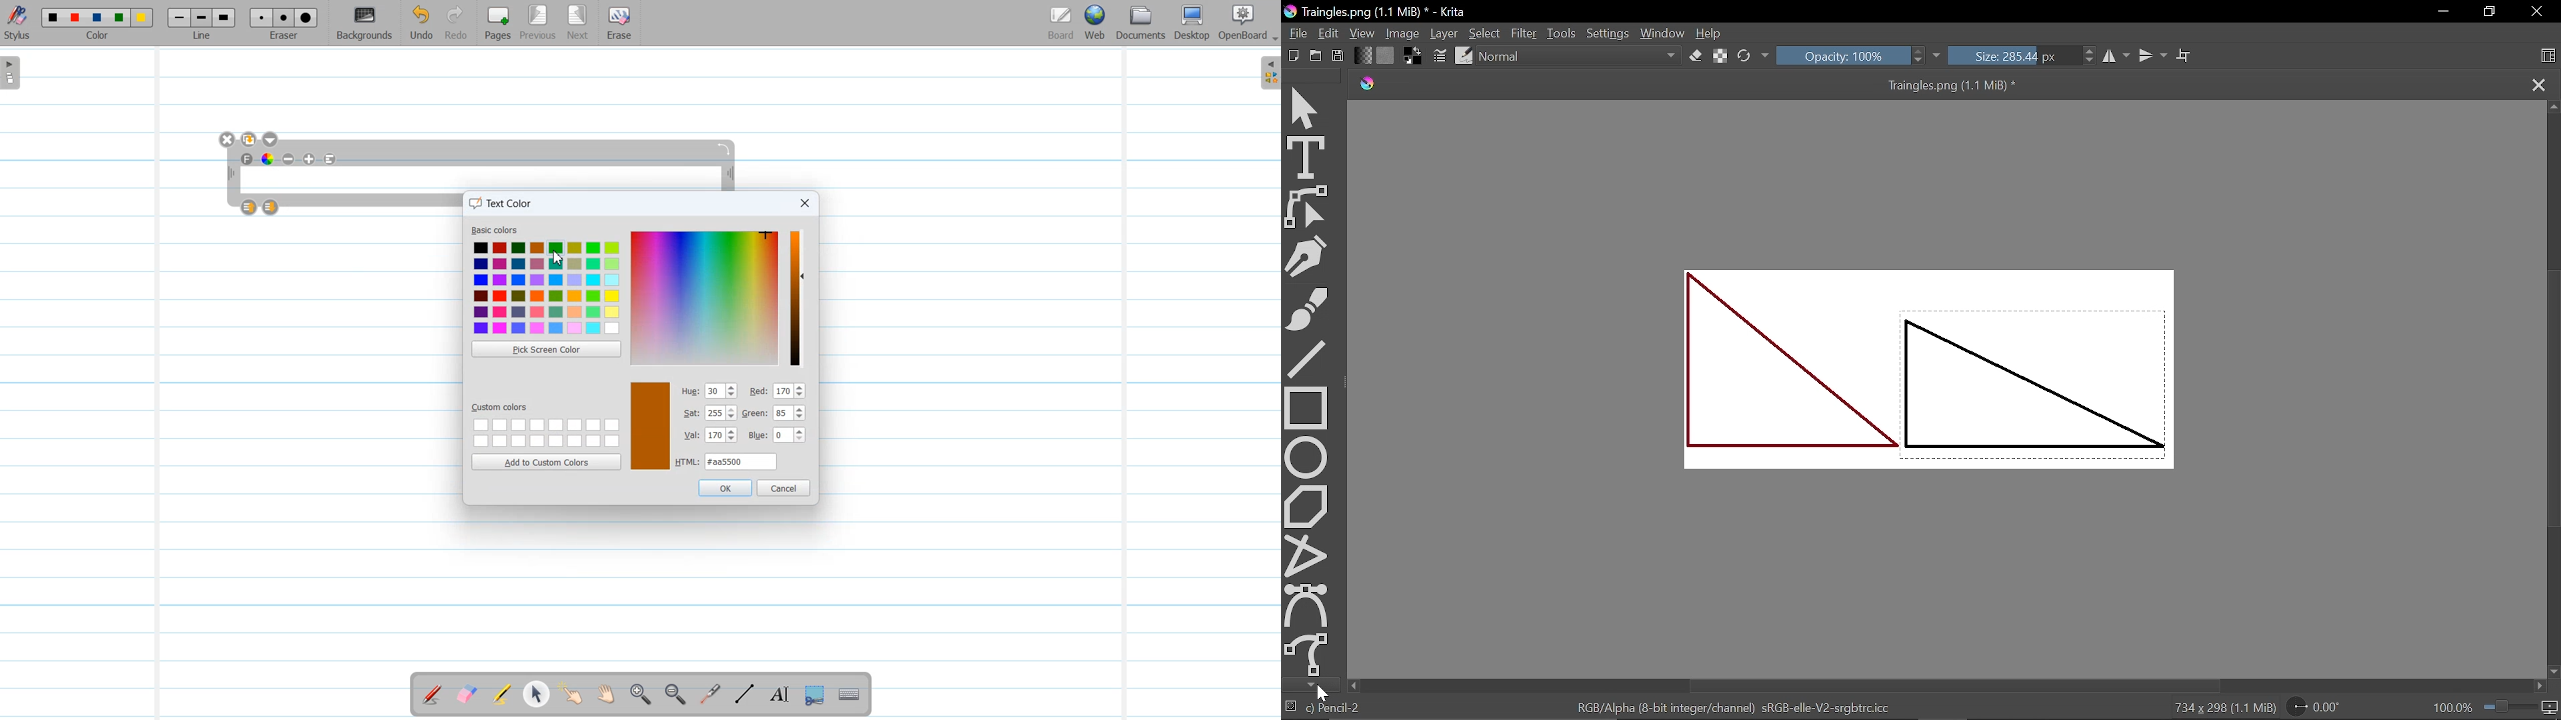 The width and height of the screenshot is (2576, 728). I want to click on 734 x 298 (1.1 MiB), so click(2219, 708).